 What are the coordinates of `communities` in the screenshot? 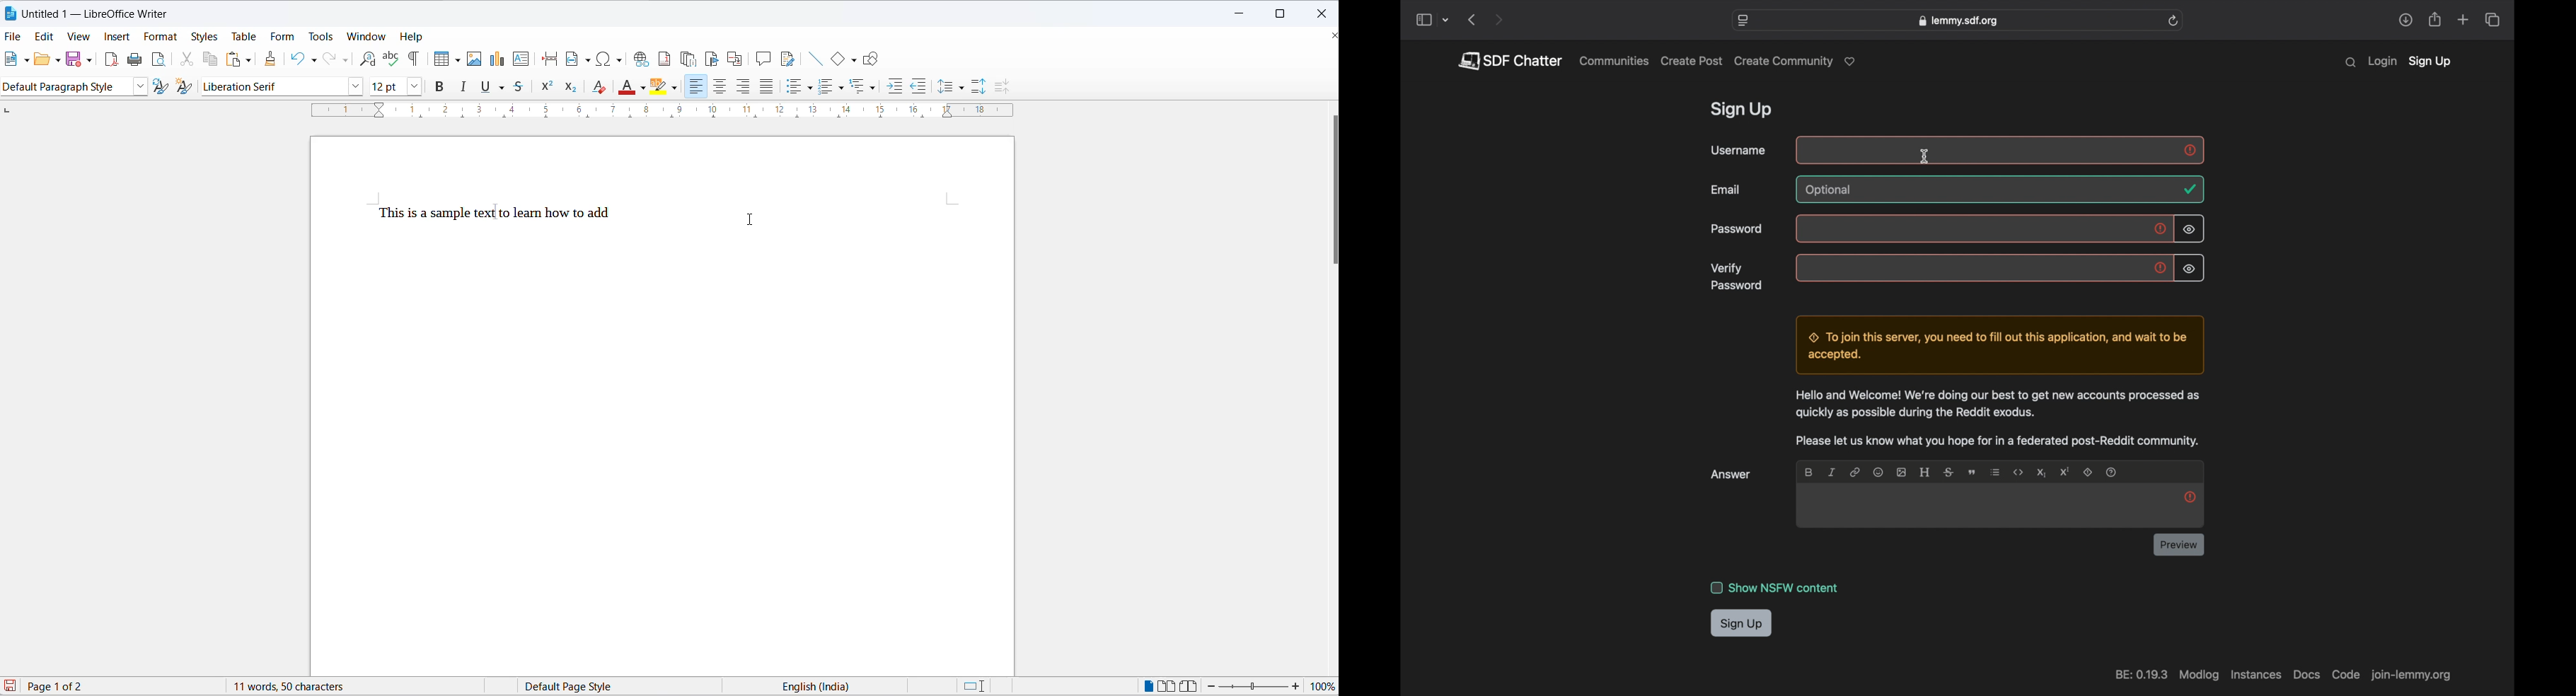 It's located at (1614, 61).